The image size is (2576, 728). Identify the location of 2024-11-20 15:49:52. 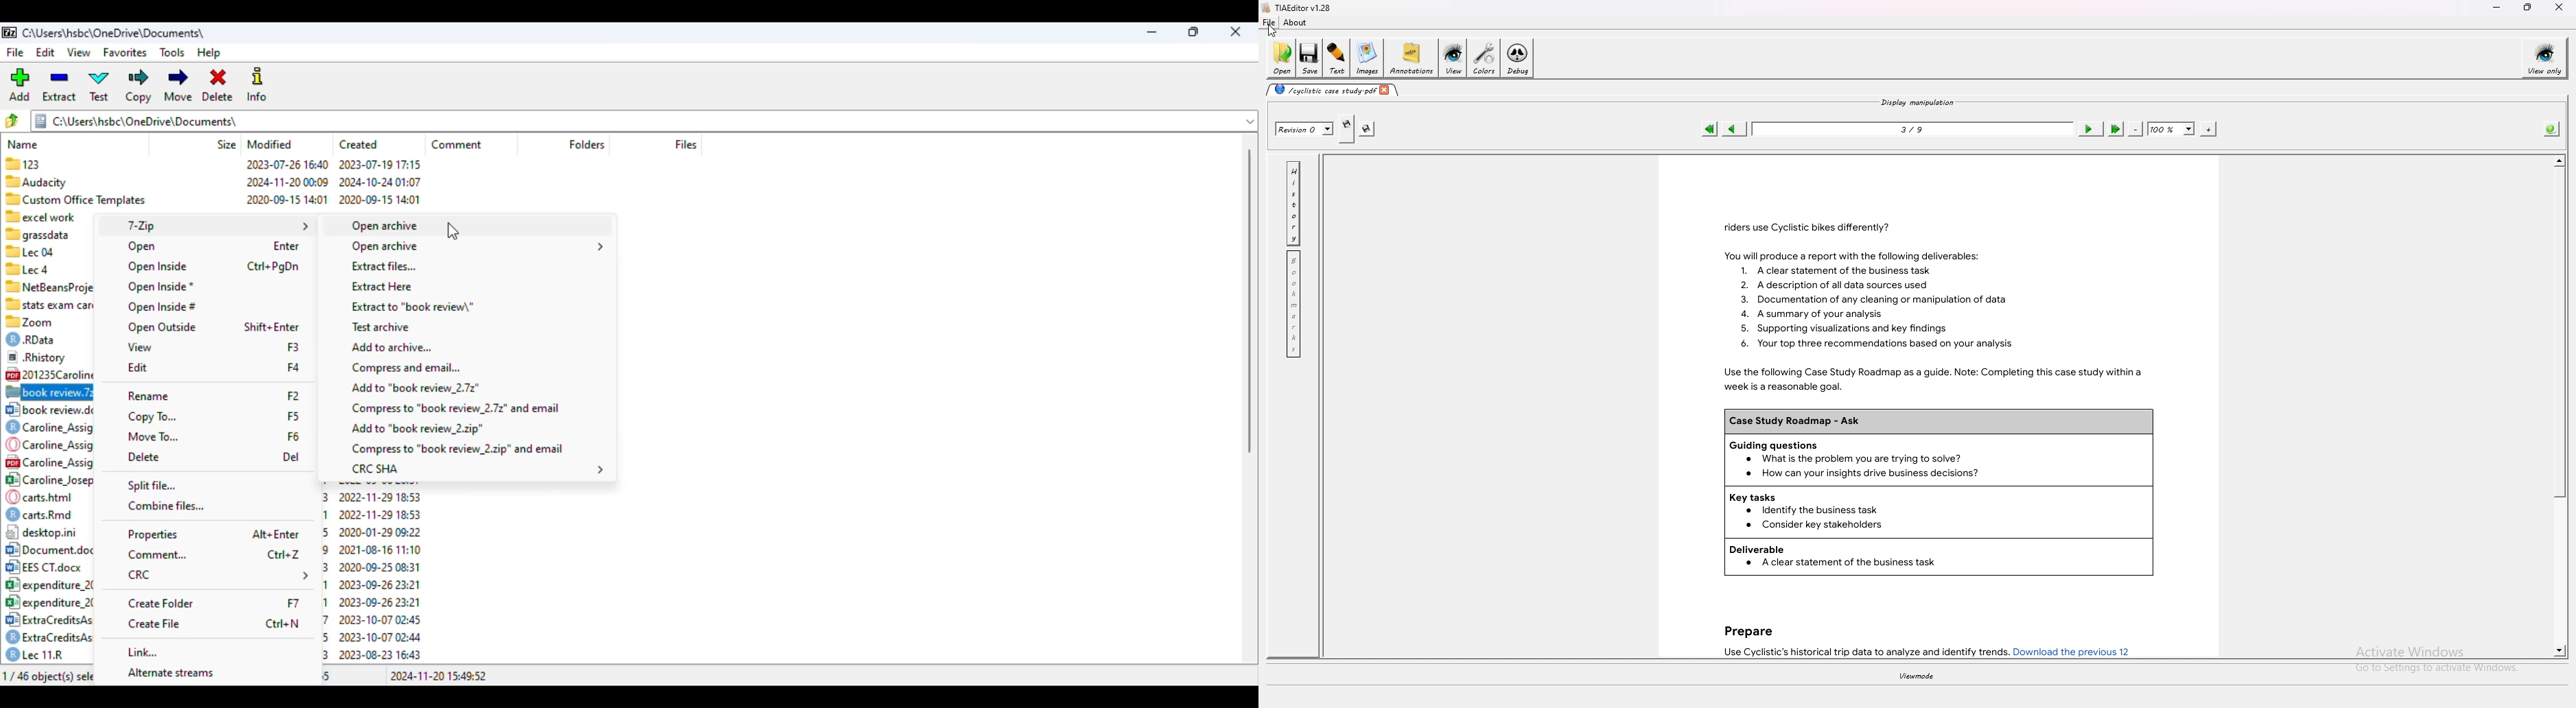
(437, 676).